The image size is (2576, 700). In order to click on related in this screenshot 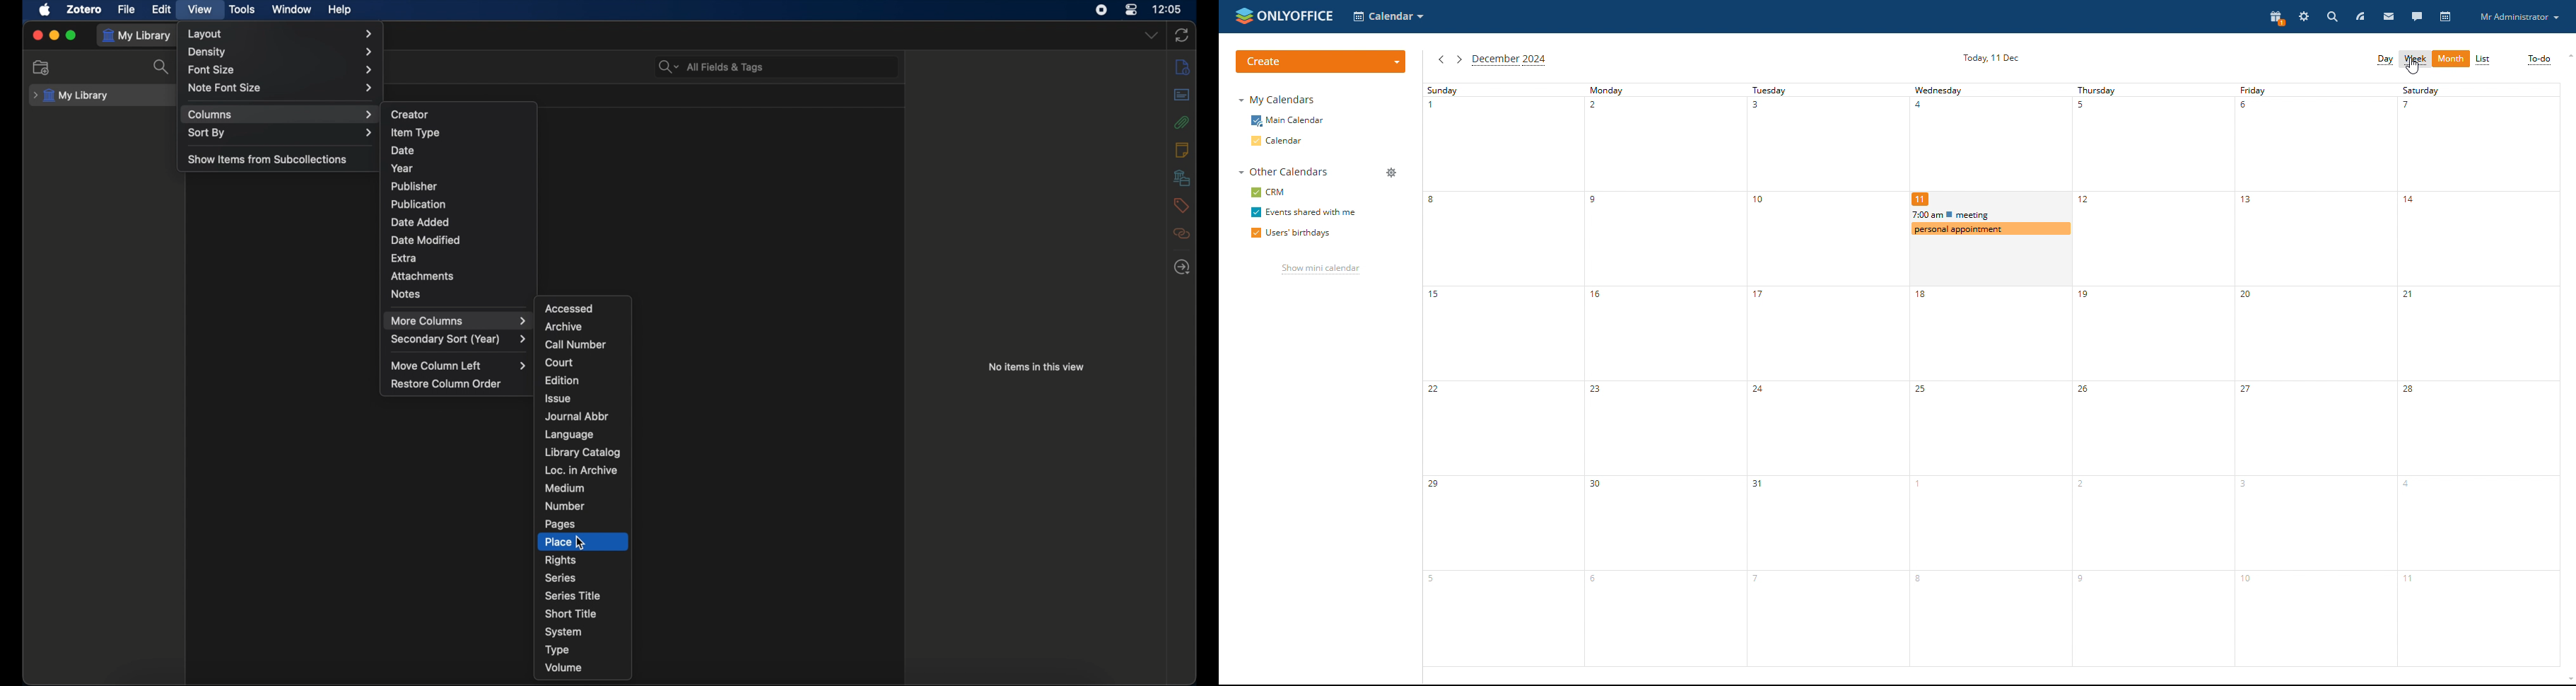, I will do `click(1182, 233)`.